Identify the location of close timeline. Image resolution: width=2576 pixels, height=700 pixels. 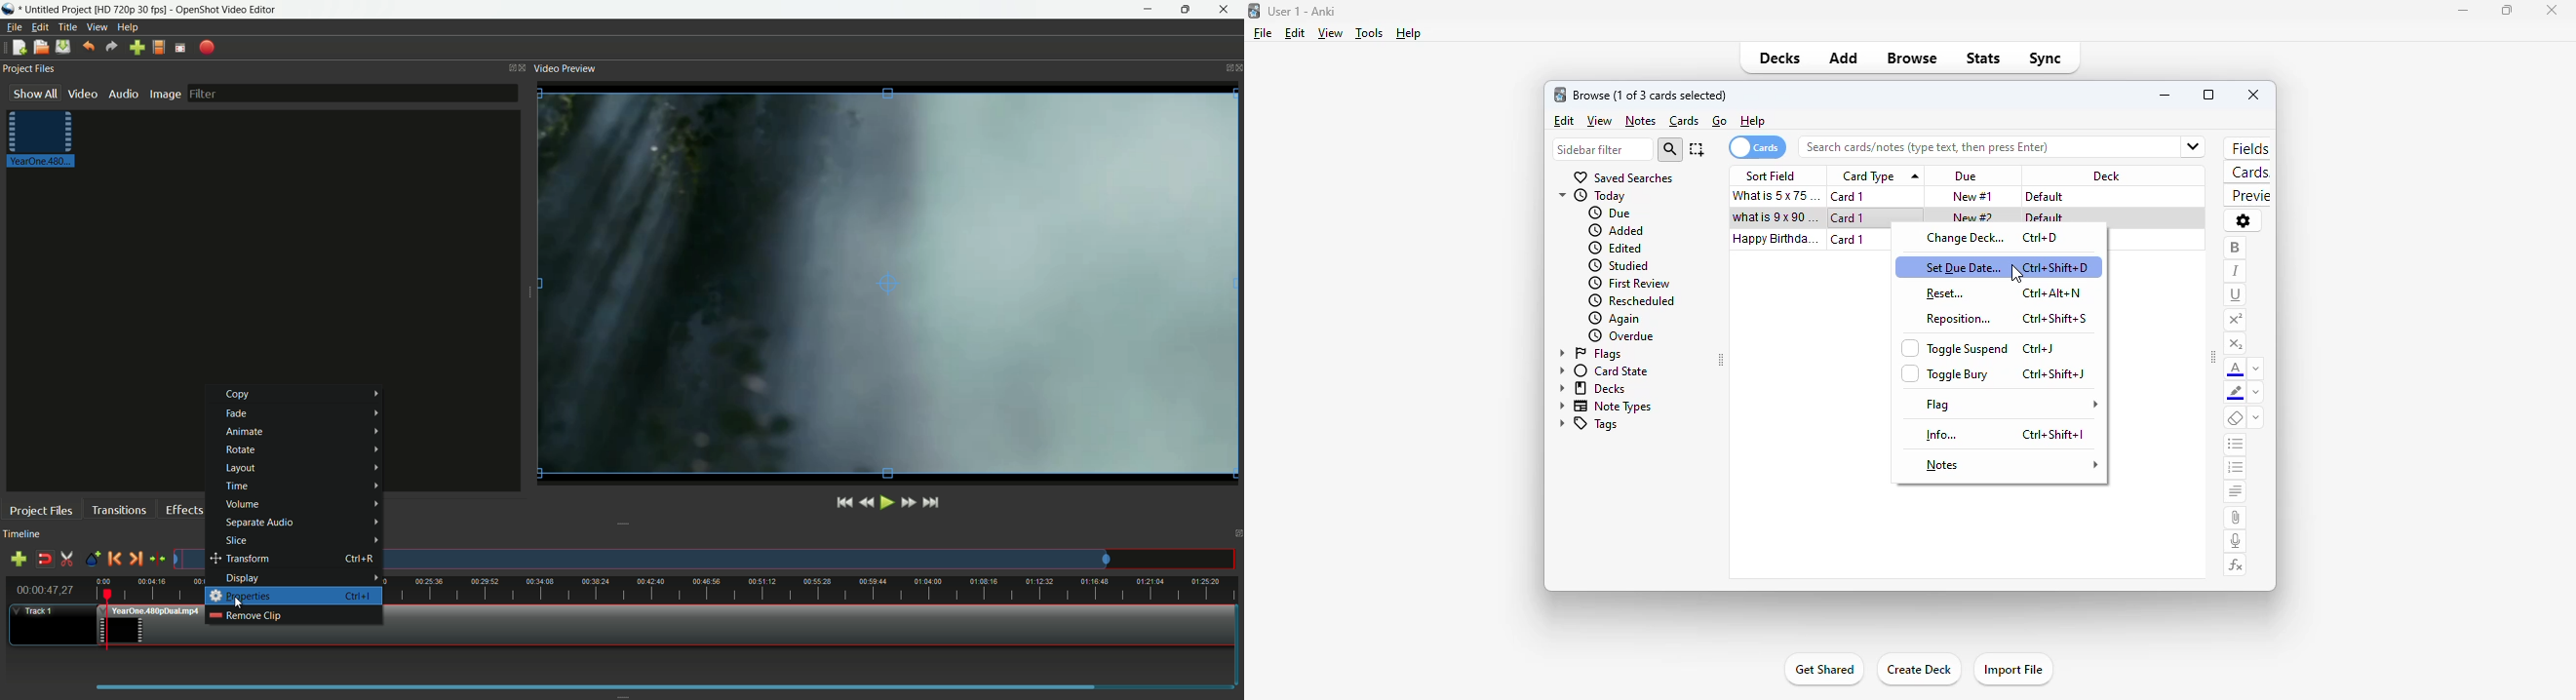
(1237, 534).